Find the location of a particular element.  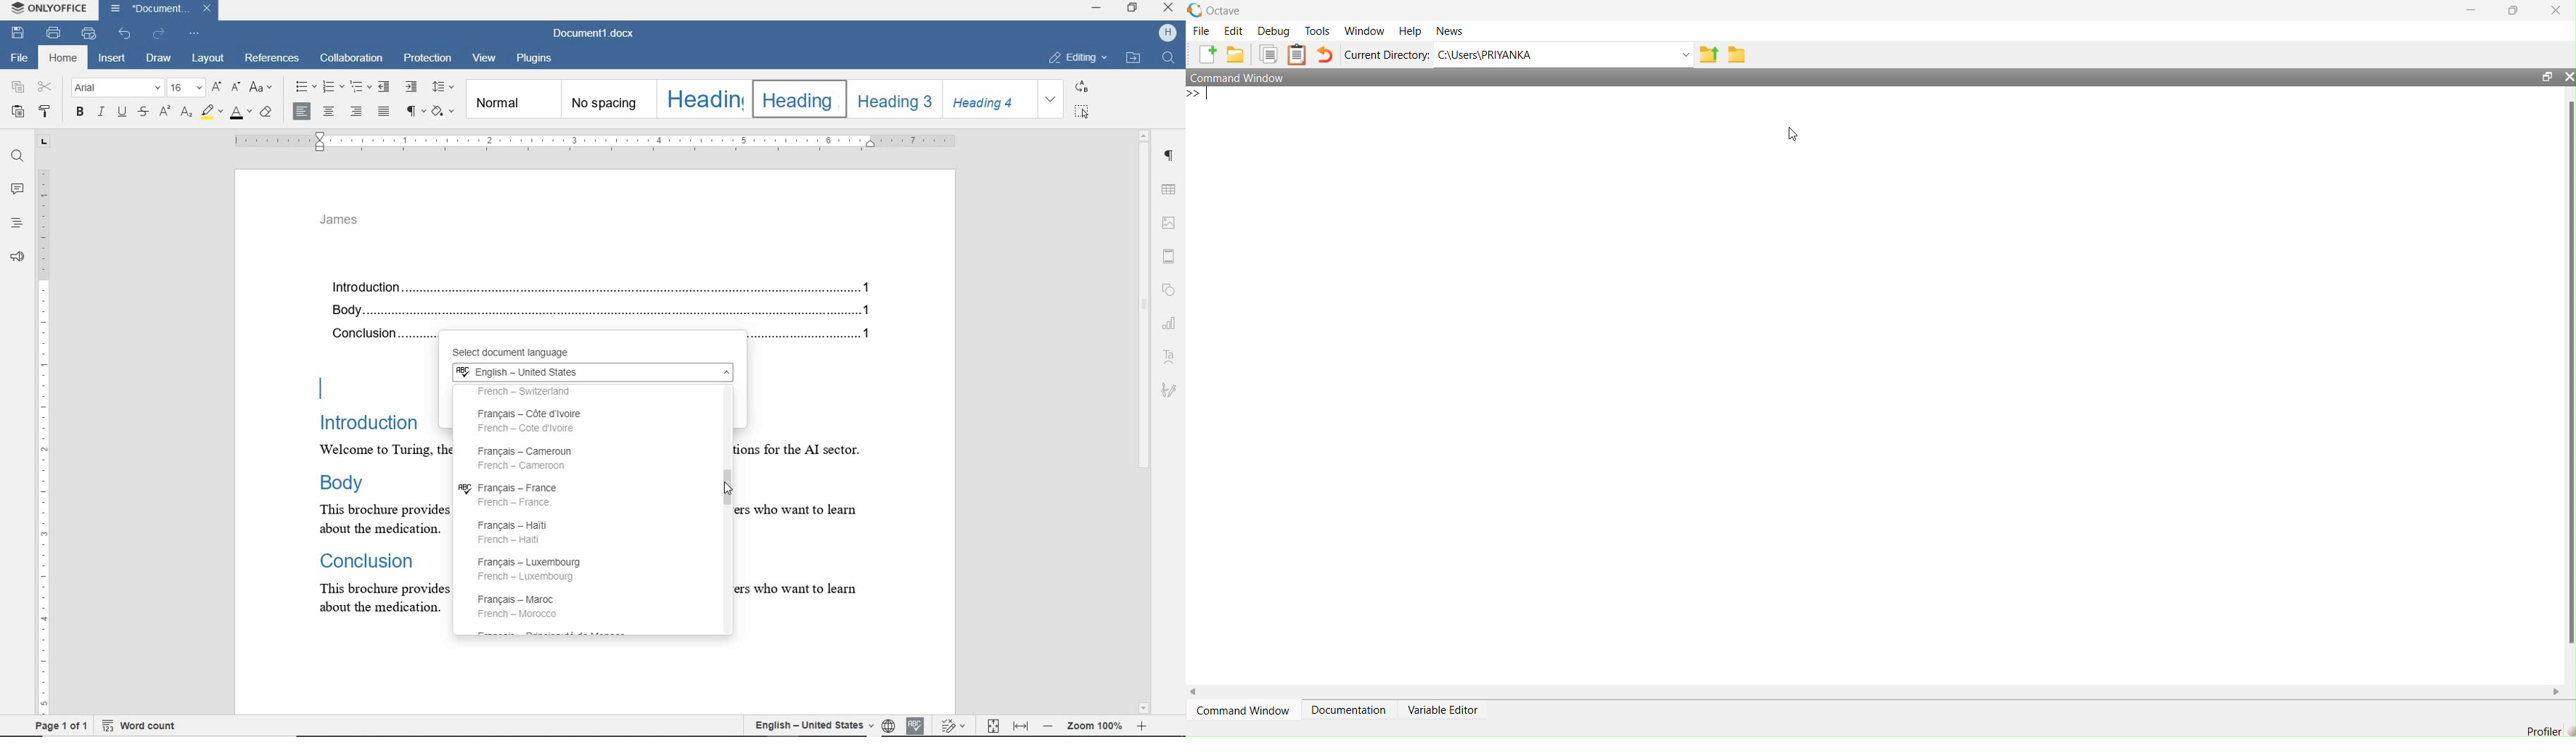

font color is located at coordinates (242, 111).